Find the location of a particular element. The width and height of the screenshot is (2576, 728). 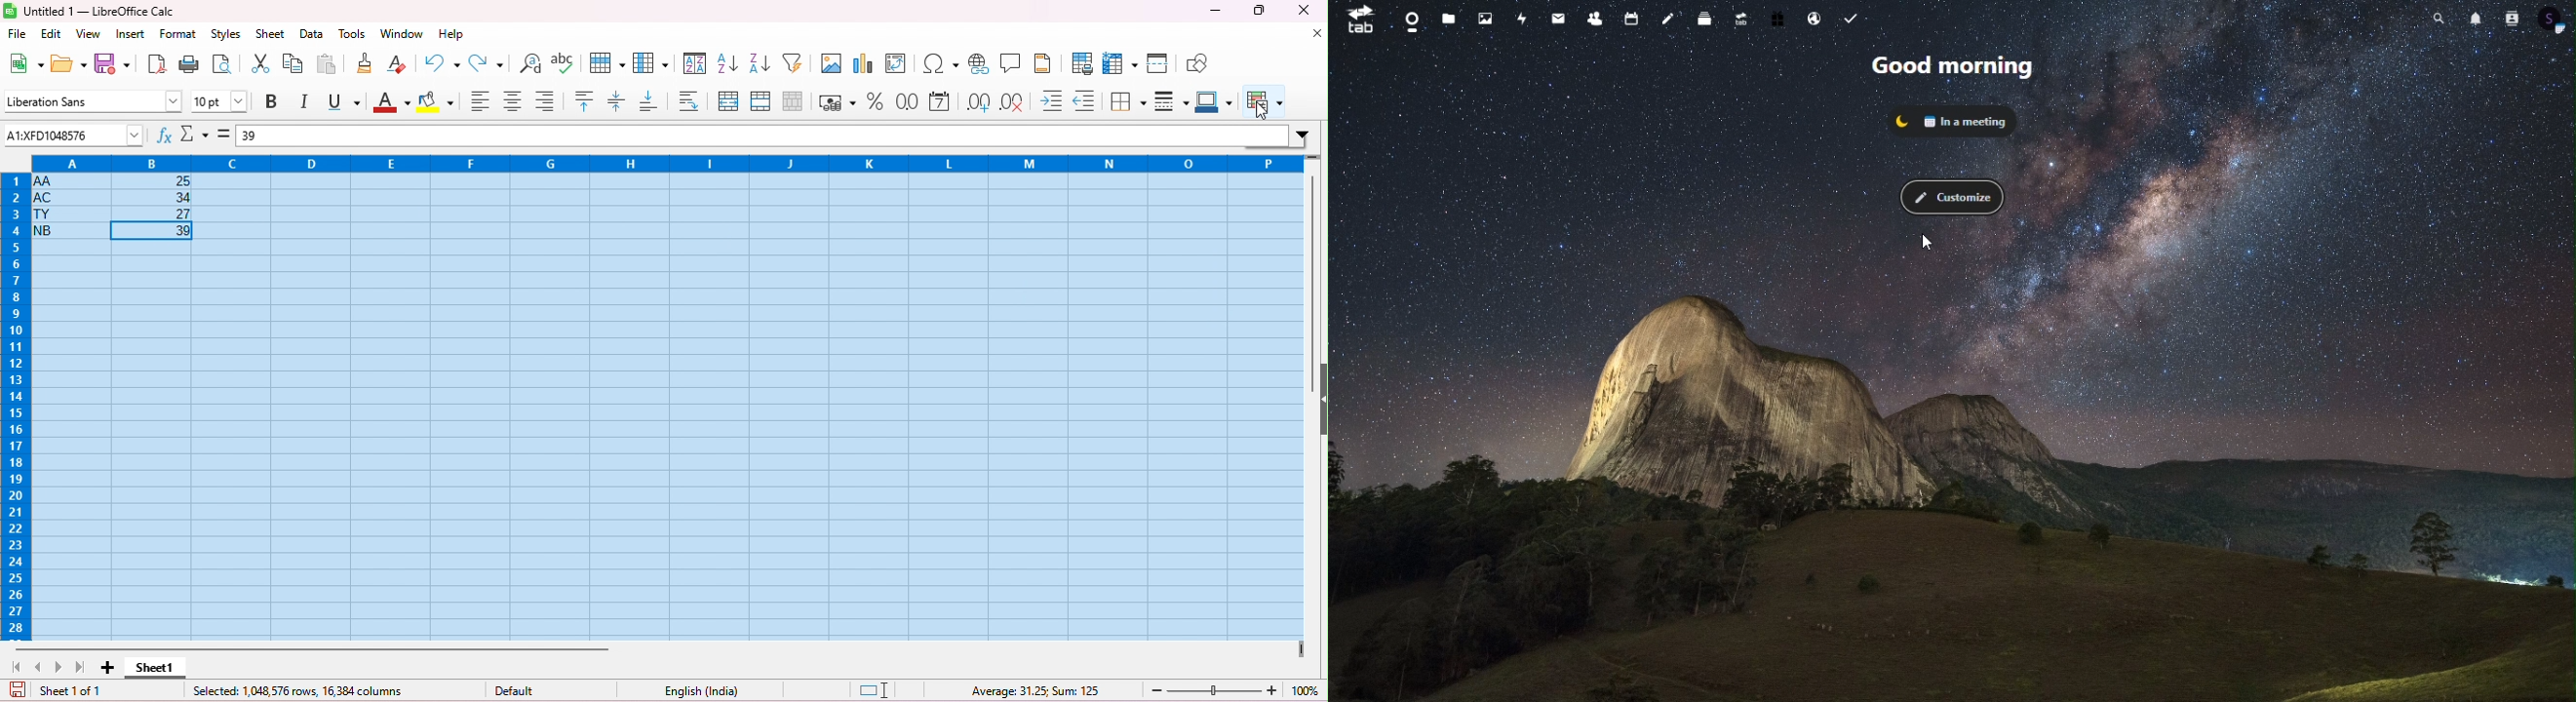

row numbers is located at coordinates (18, 409).